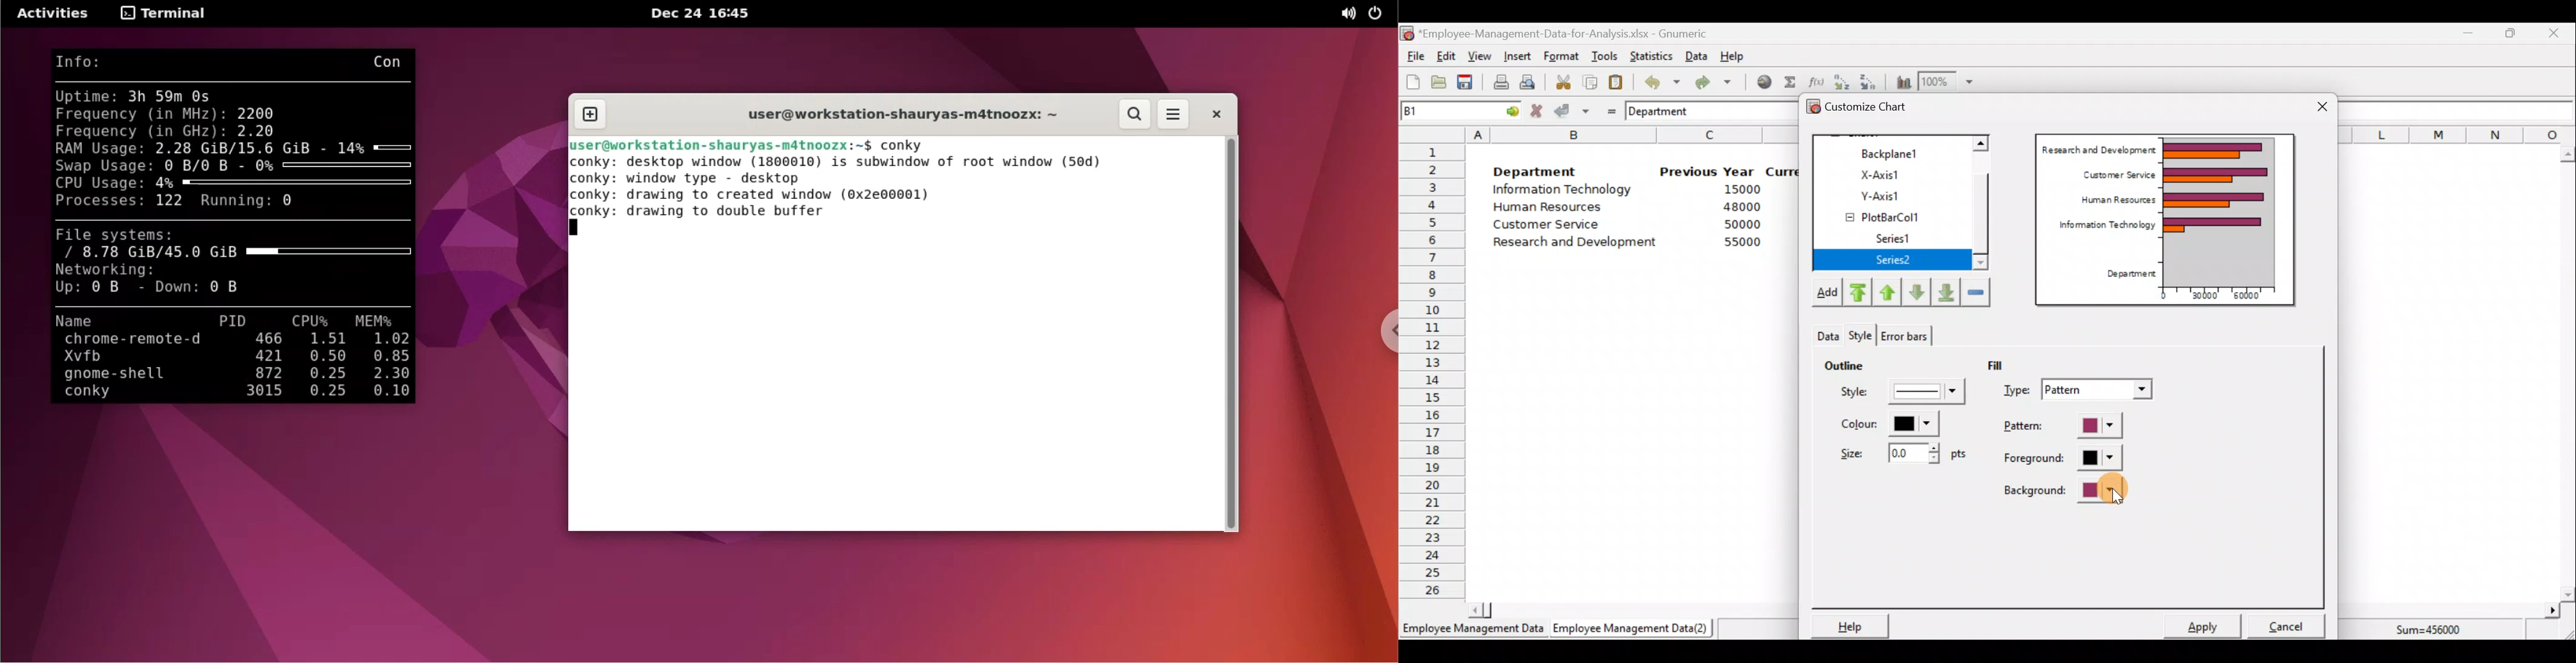  What do you see at coordinates (1743, 242) in the screenshot?
I see `55000` at bounding box center [1743, 242].